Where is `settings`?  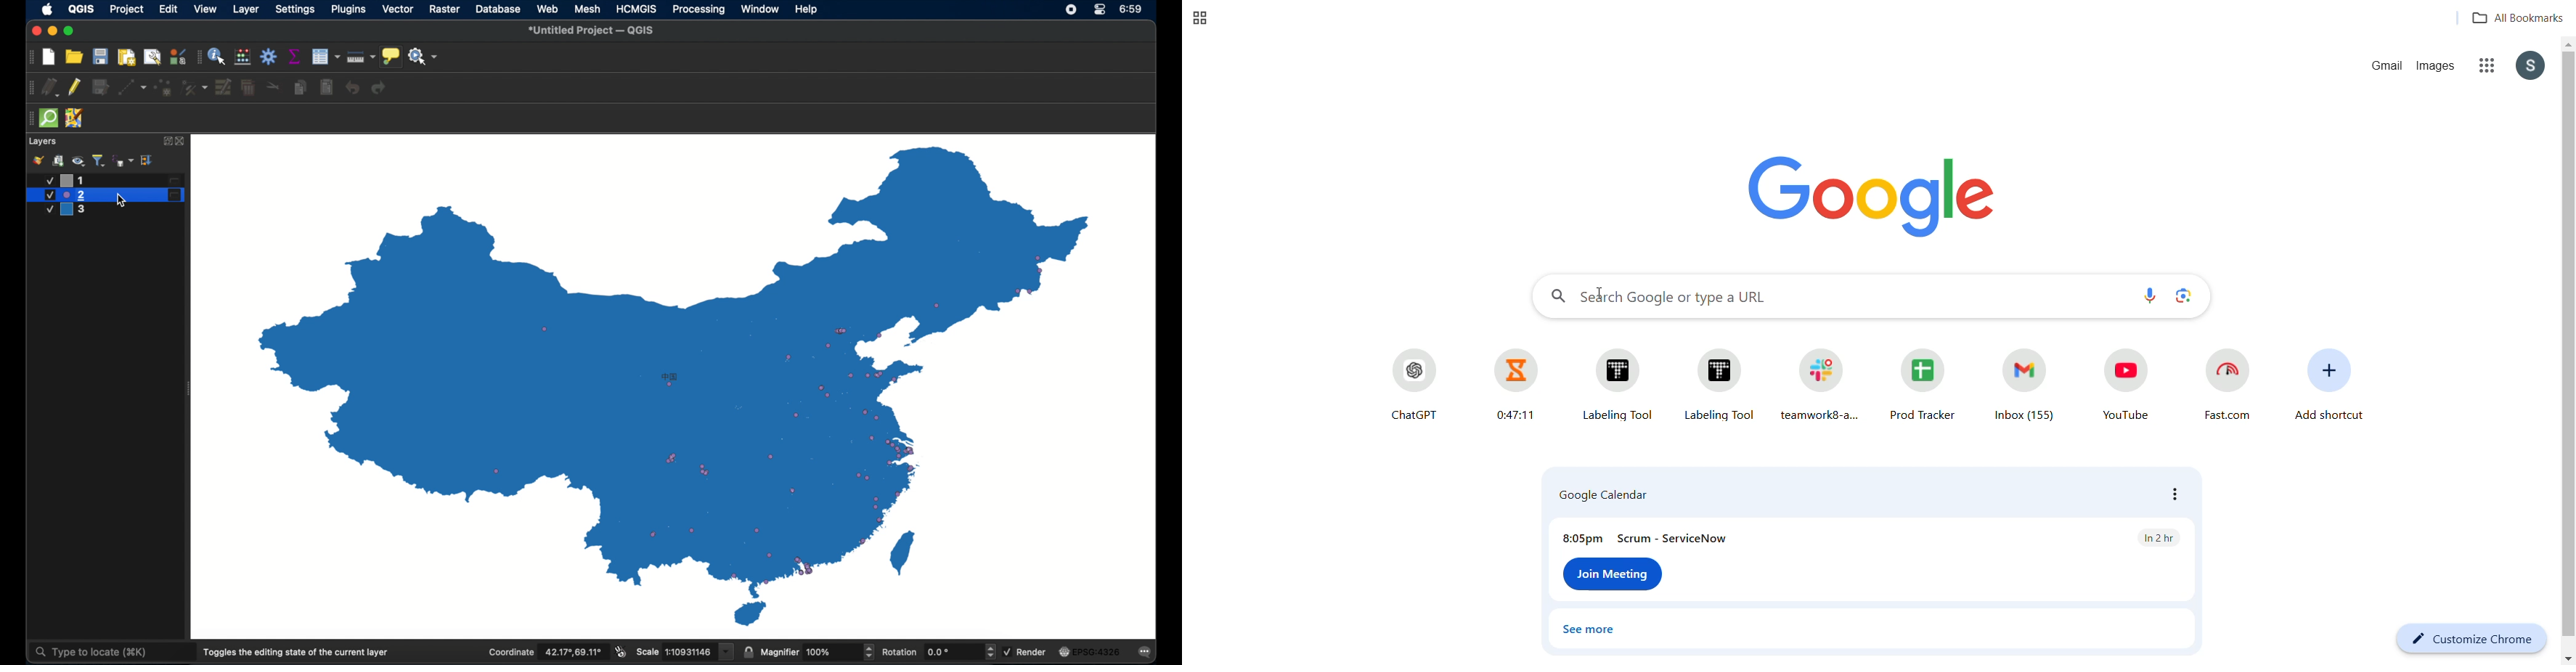
settings is located at coordinates (295, 10).